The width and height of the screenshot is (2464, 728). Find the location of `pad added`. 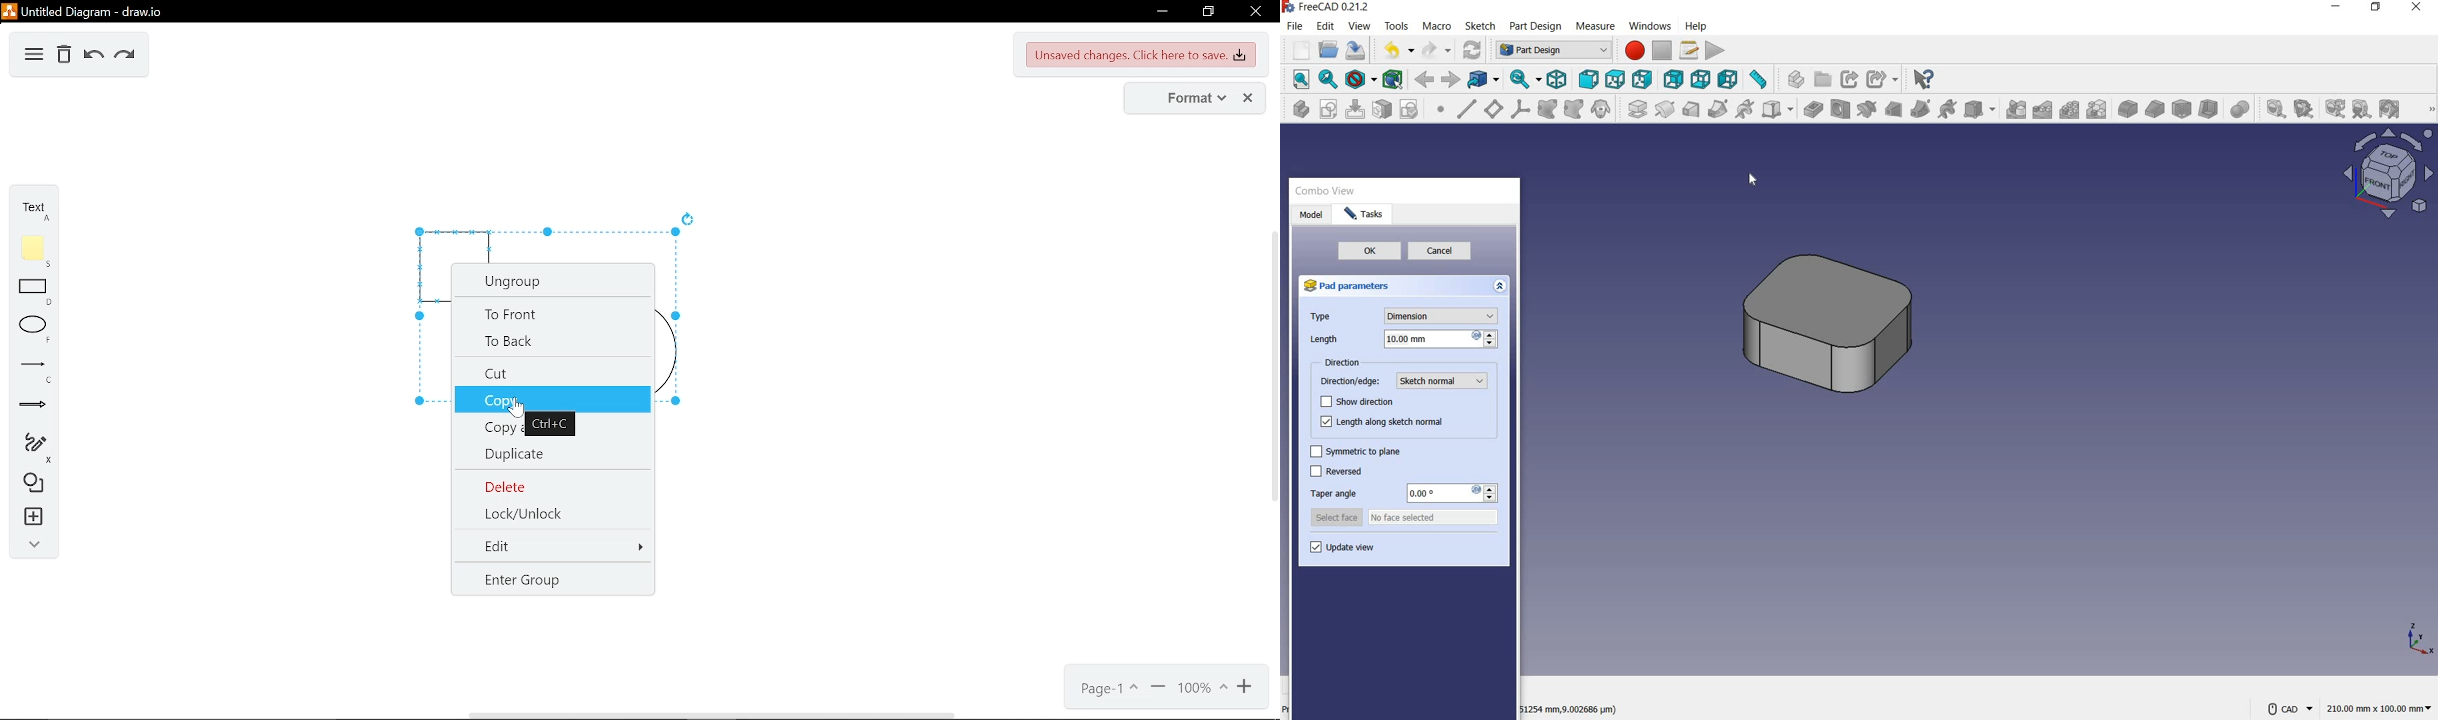

pad added is located at coordinates (1836, 326).